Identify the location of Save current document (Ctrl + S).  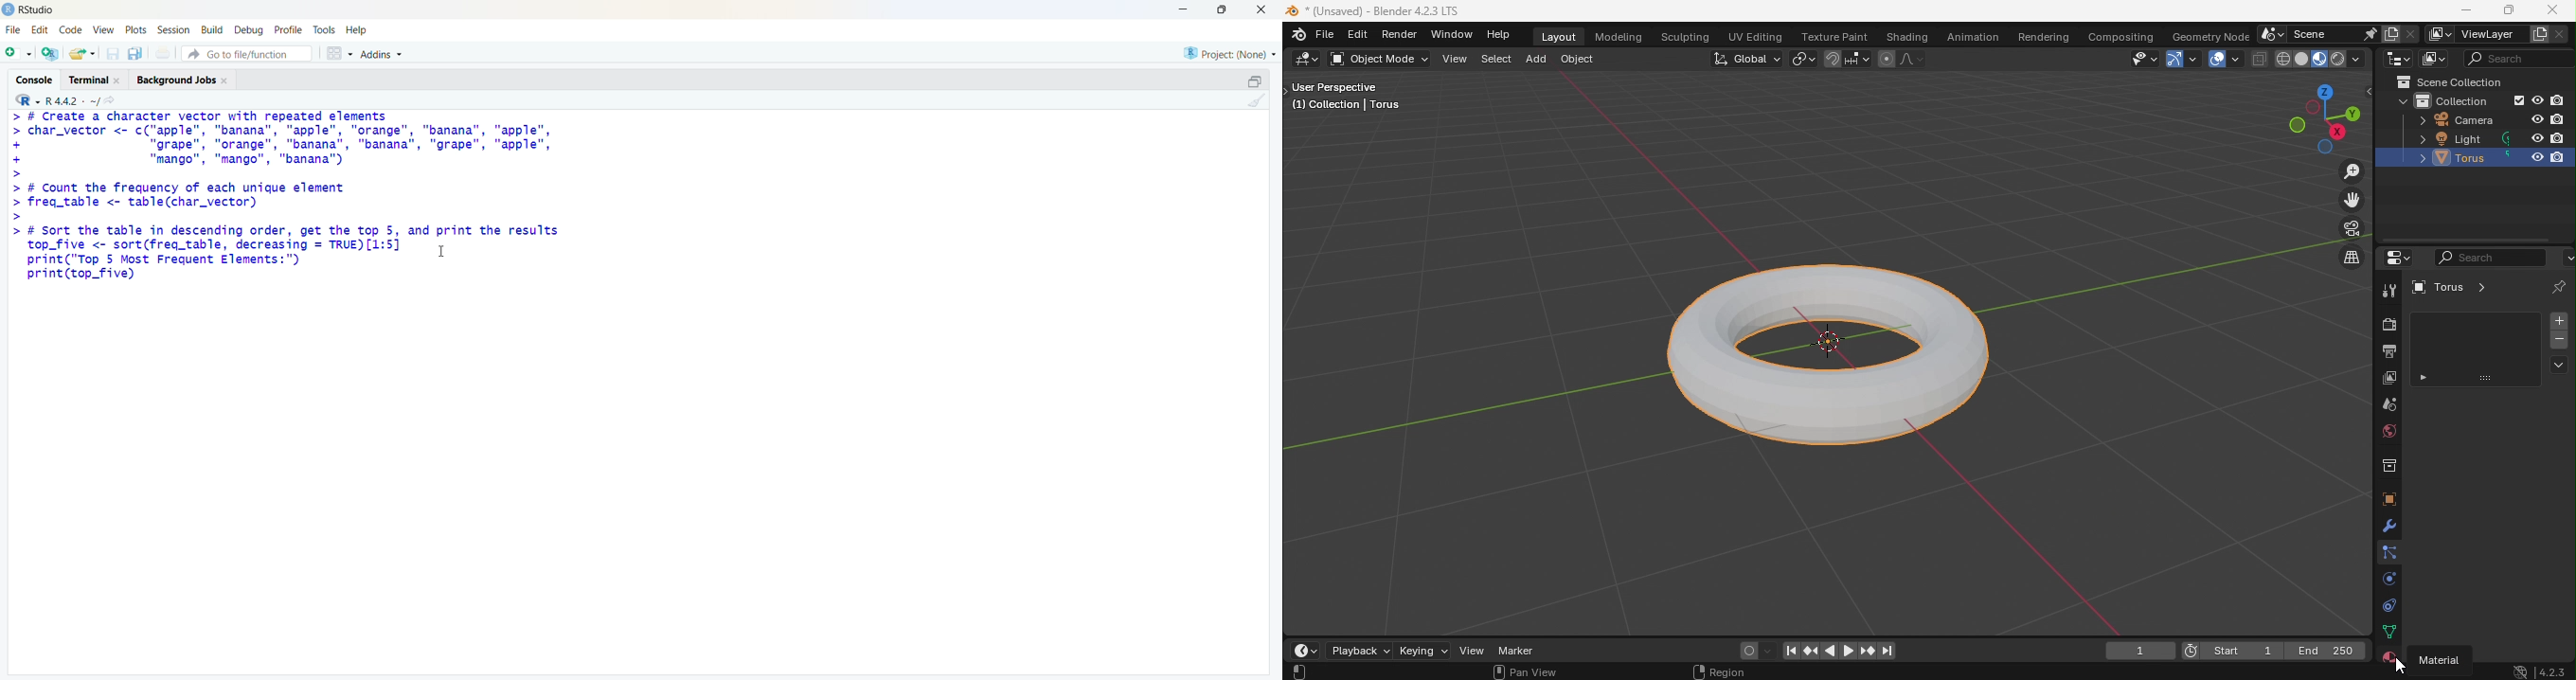
(112, 53).